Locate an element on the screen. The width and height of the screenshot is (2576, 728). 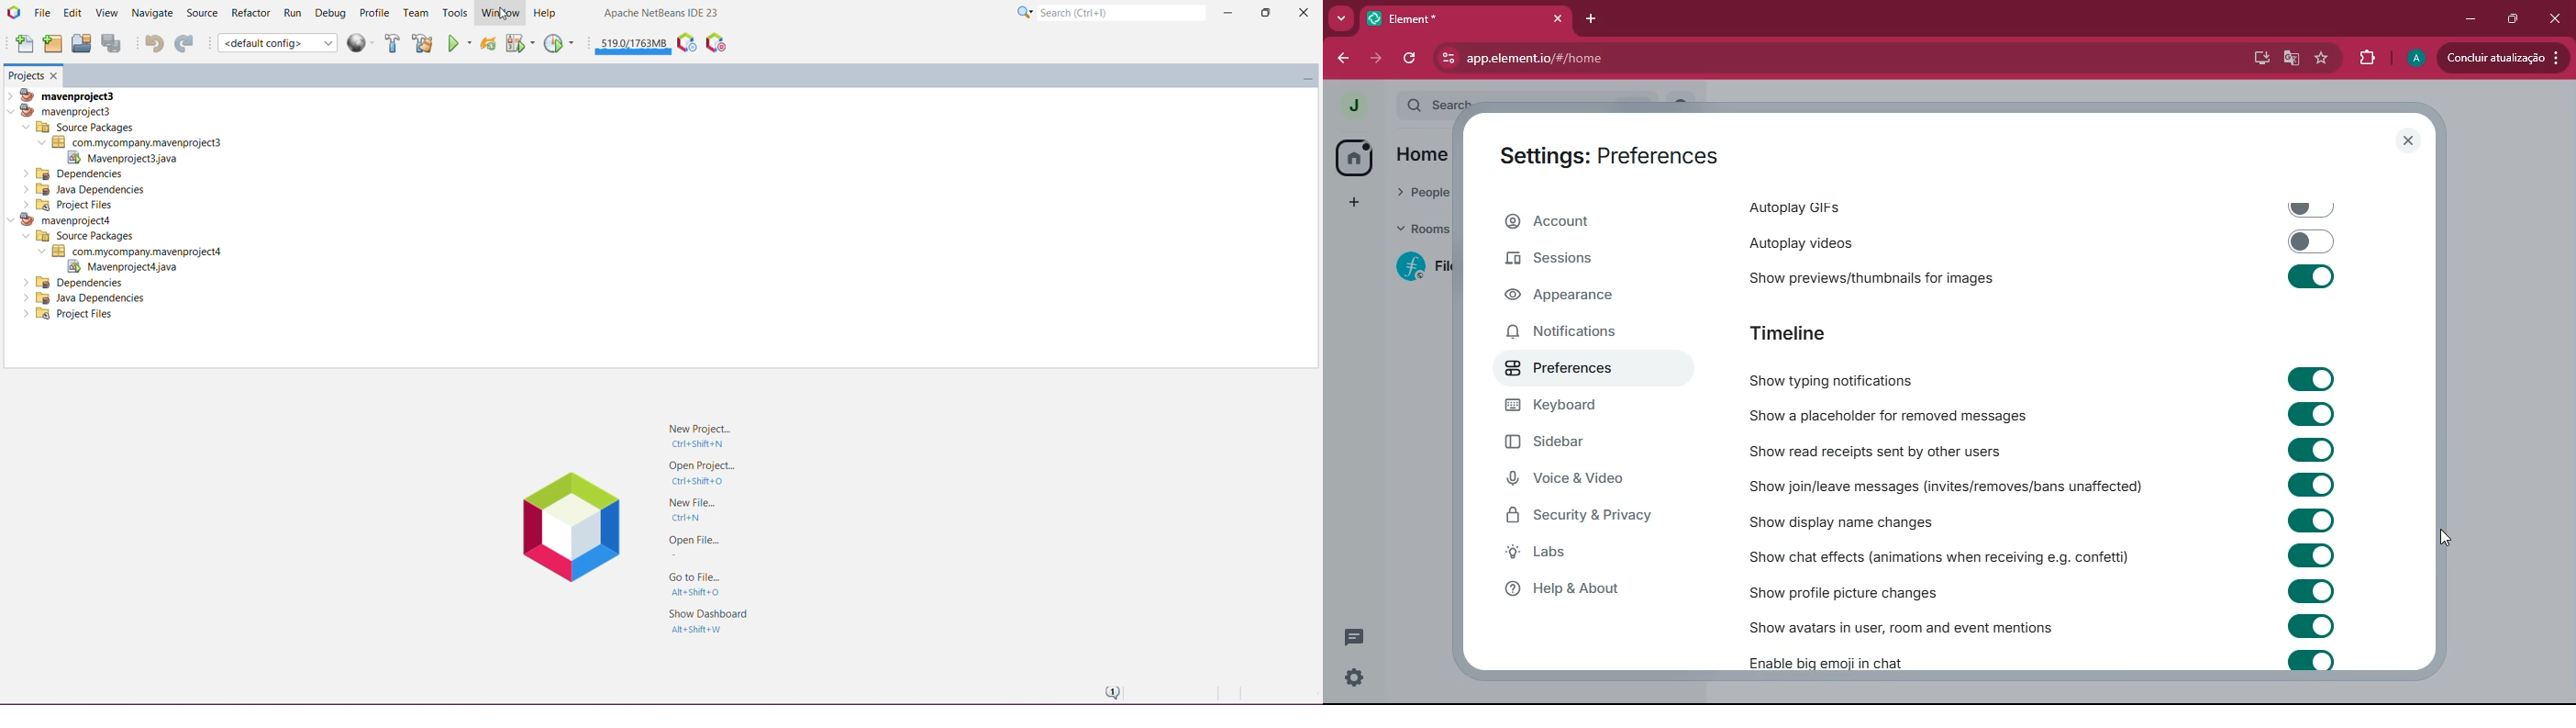
Help is located at coordinates (547, 12).